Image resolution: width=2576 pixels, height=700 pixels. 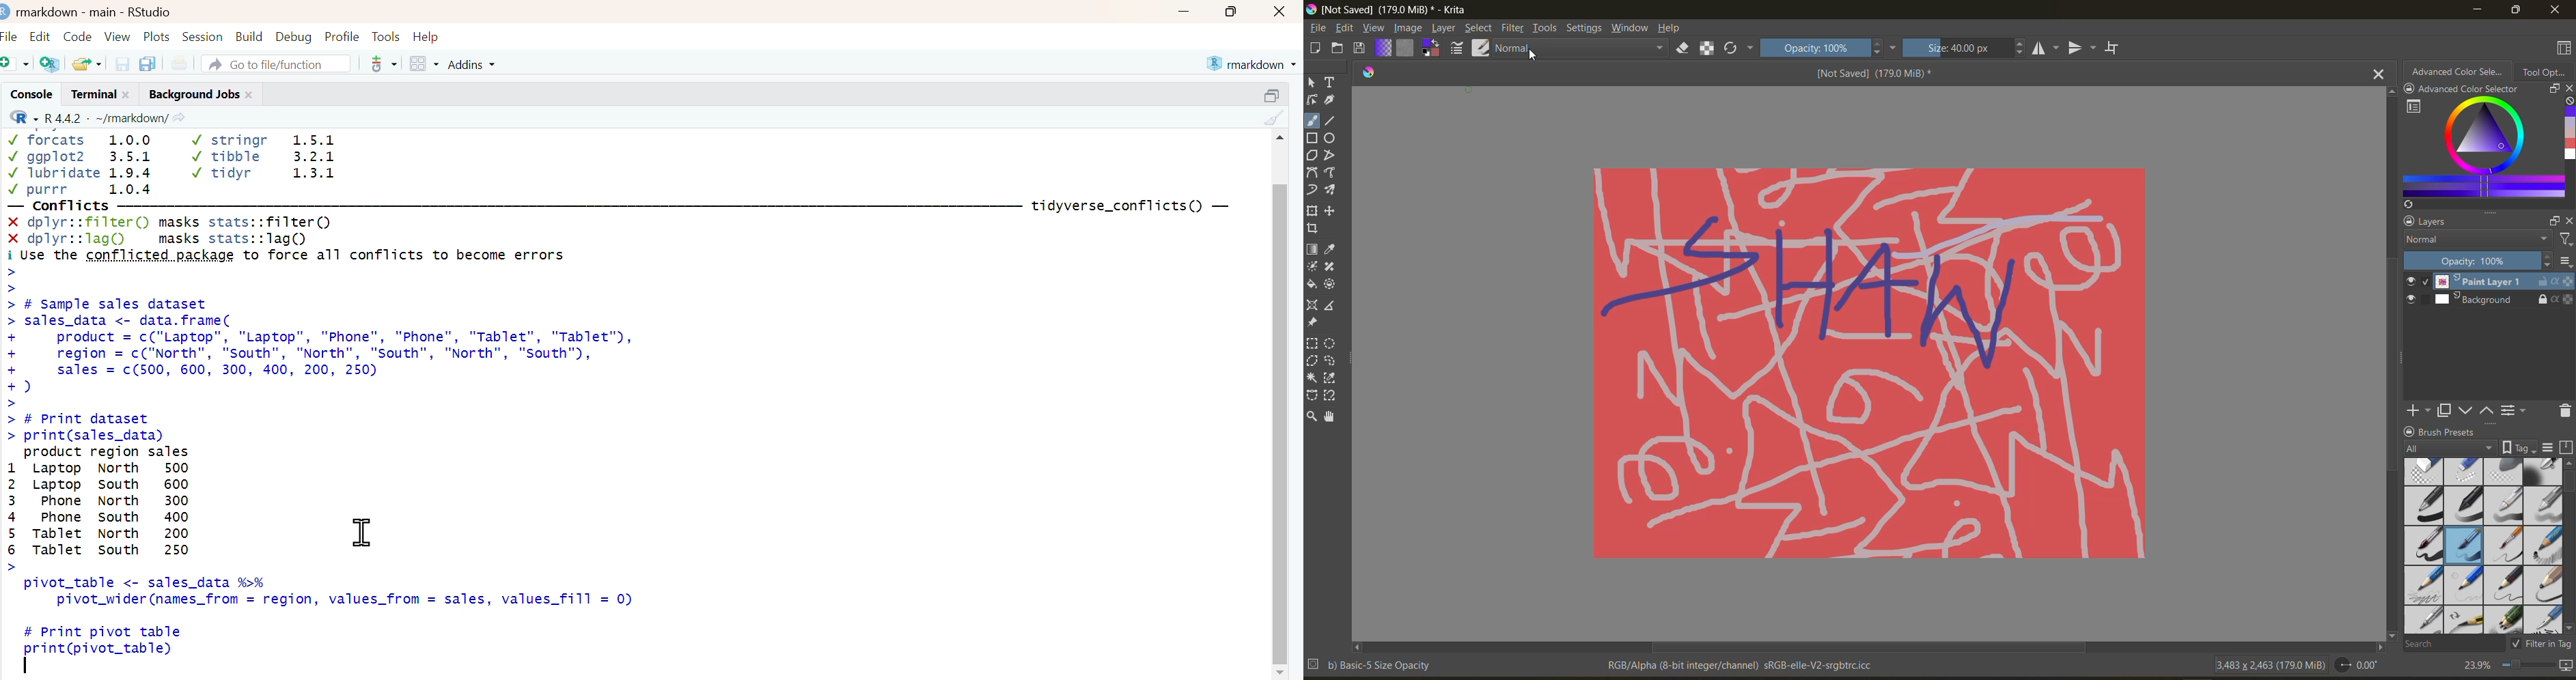 What do you see at coordinates (1334, 190) in the screenshot?
I see `Multi brush tool` at bounding box center [1334, 190].